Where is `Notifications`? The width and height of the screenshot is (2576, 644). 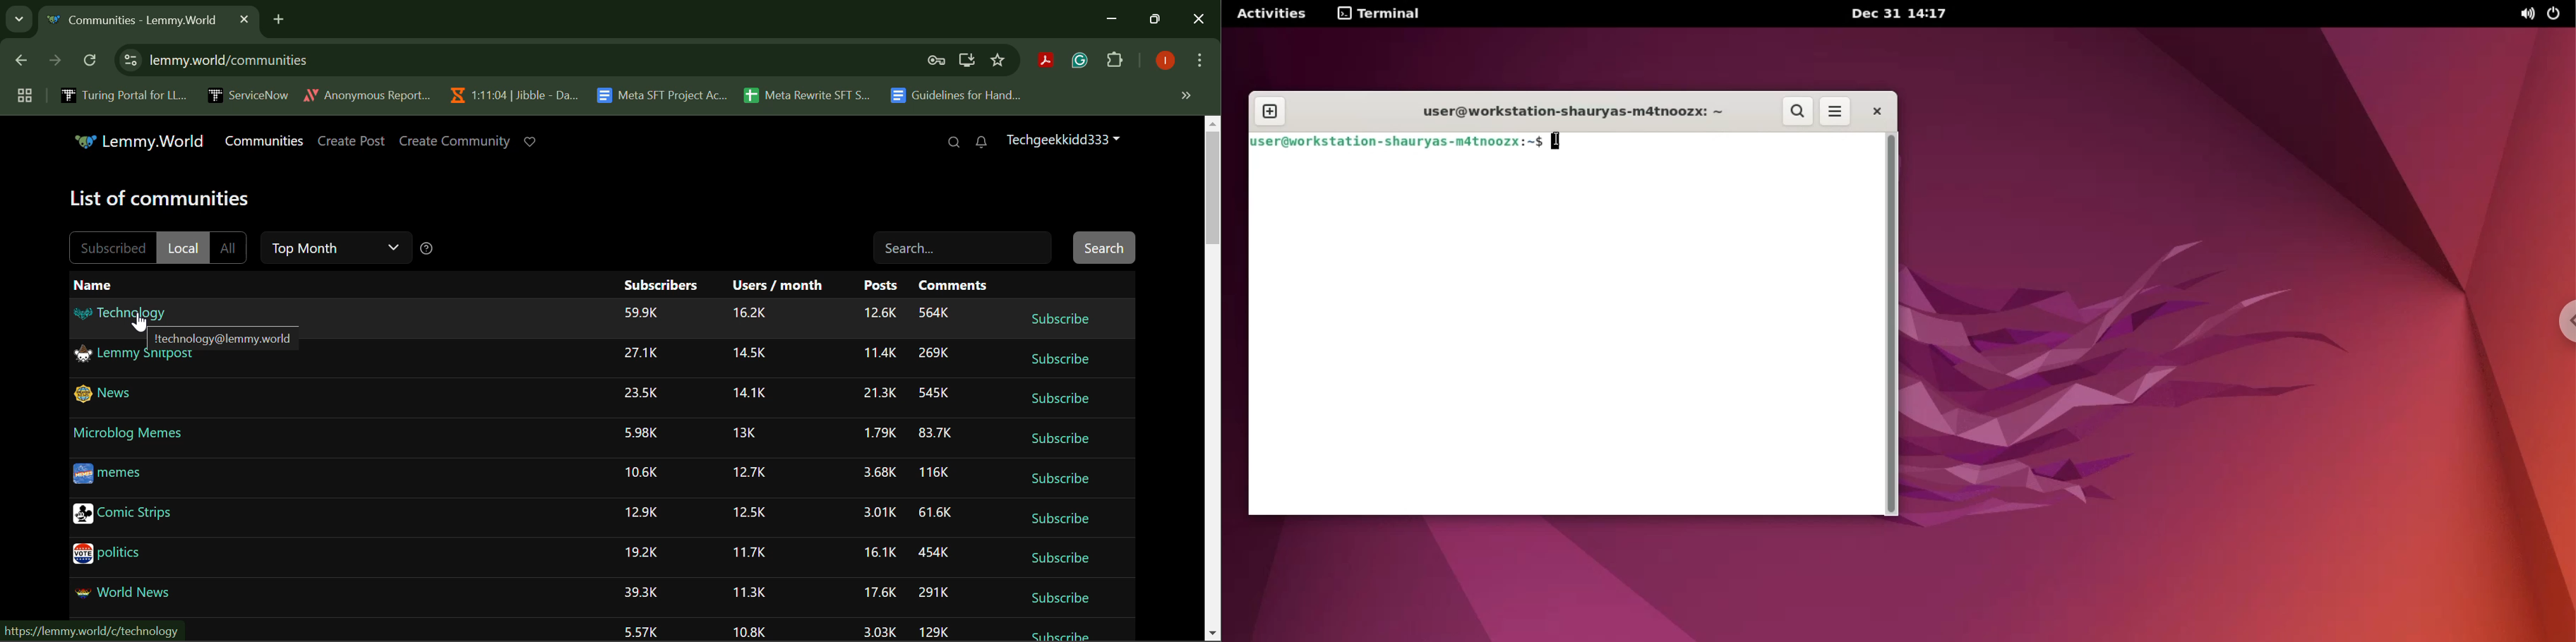 Notifications is located at coordinates (981, 142).